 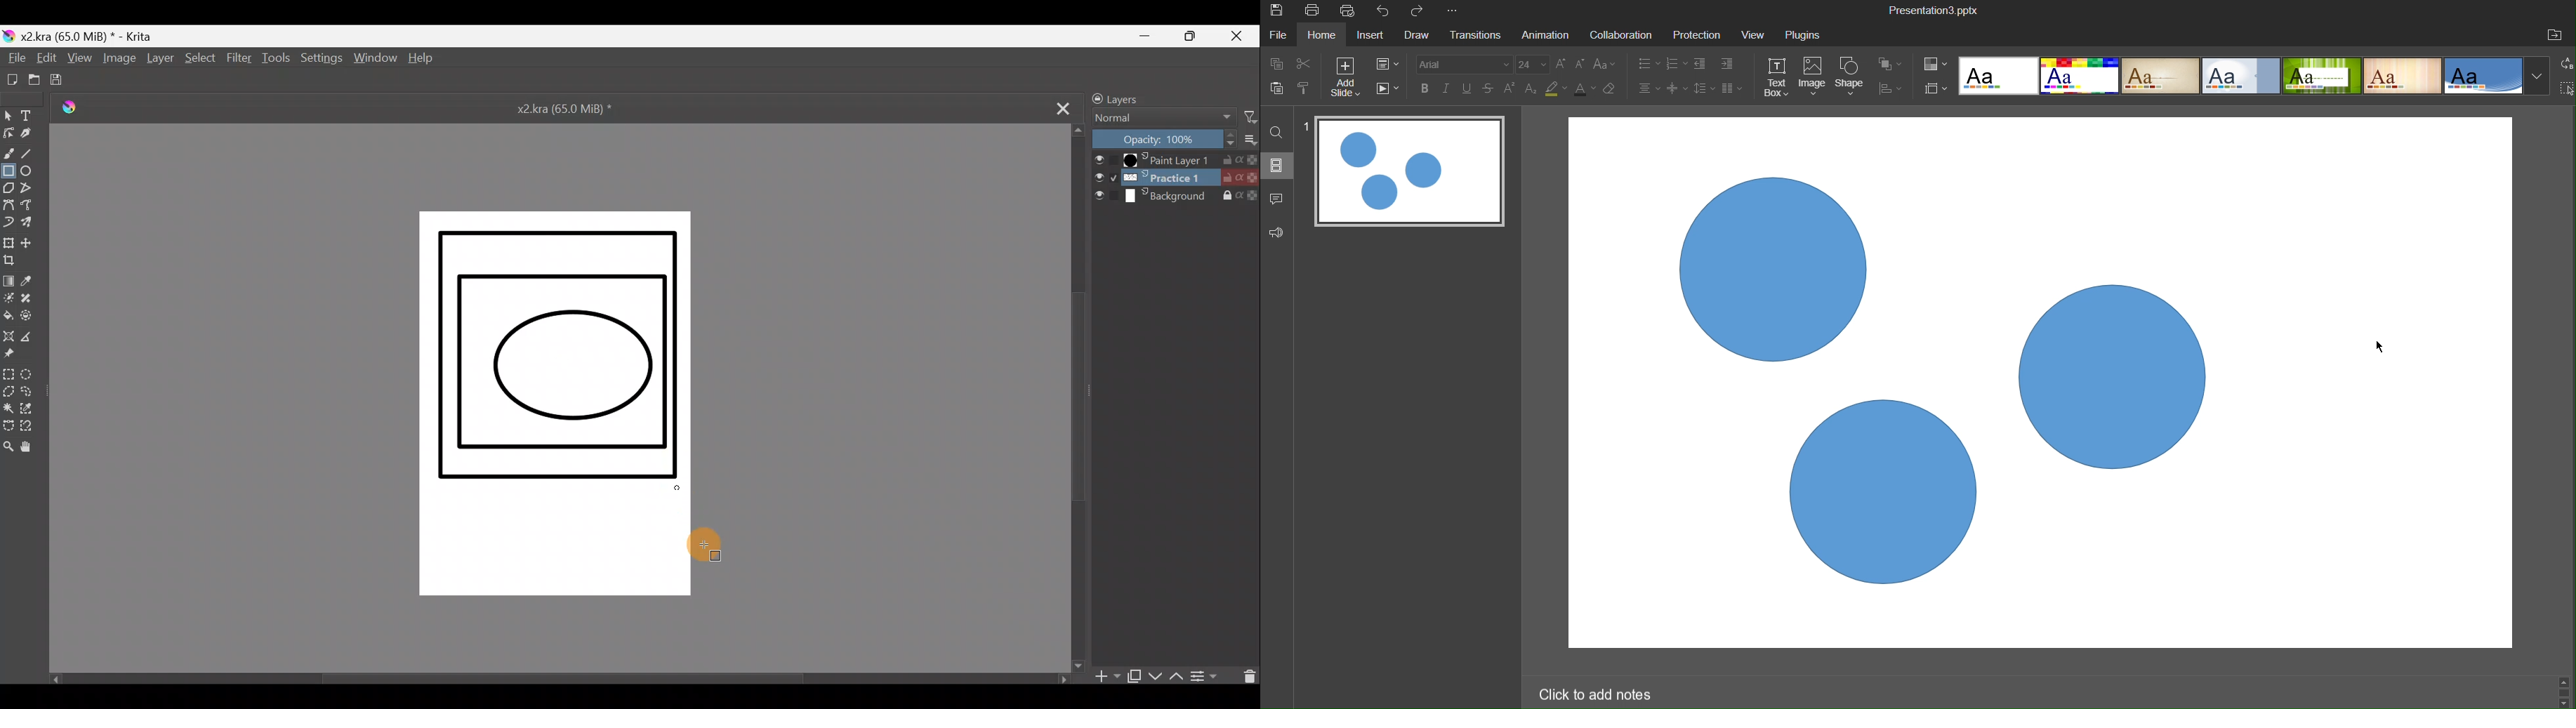 I want to click on Close tab, so click(x=1058, y=110).